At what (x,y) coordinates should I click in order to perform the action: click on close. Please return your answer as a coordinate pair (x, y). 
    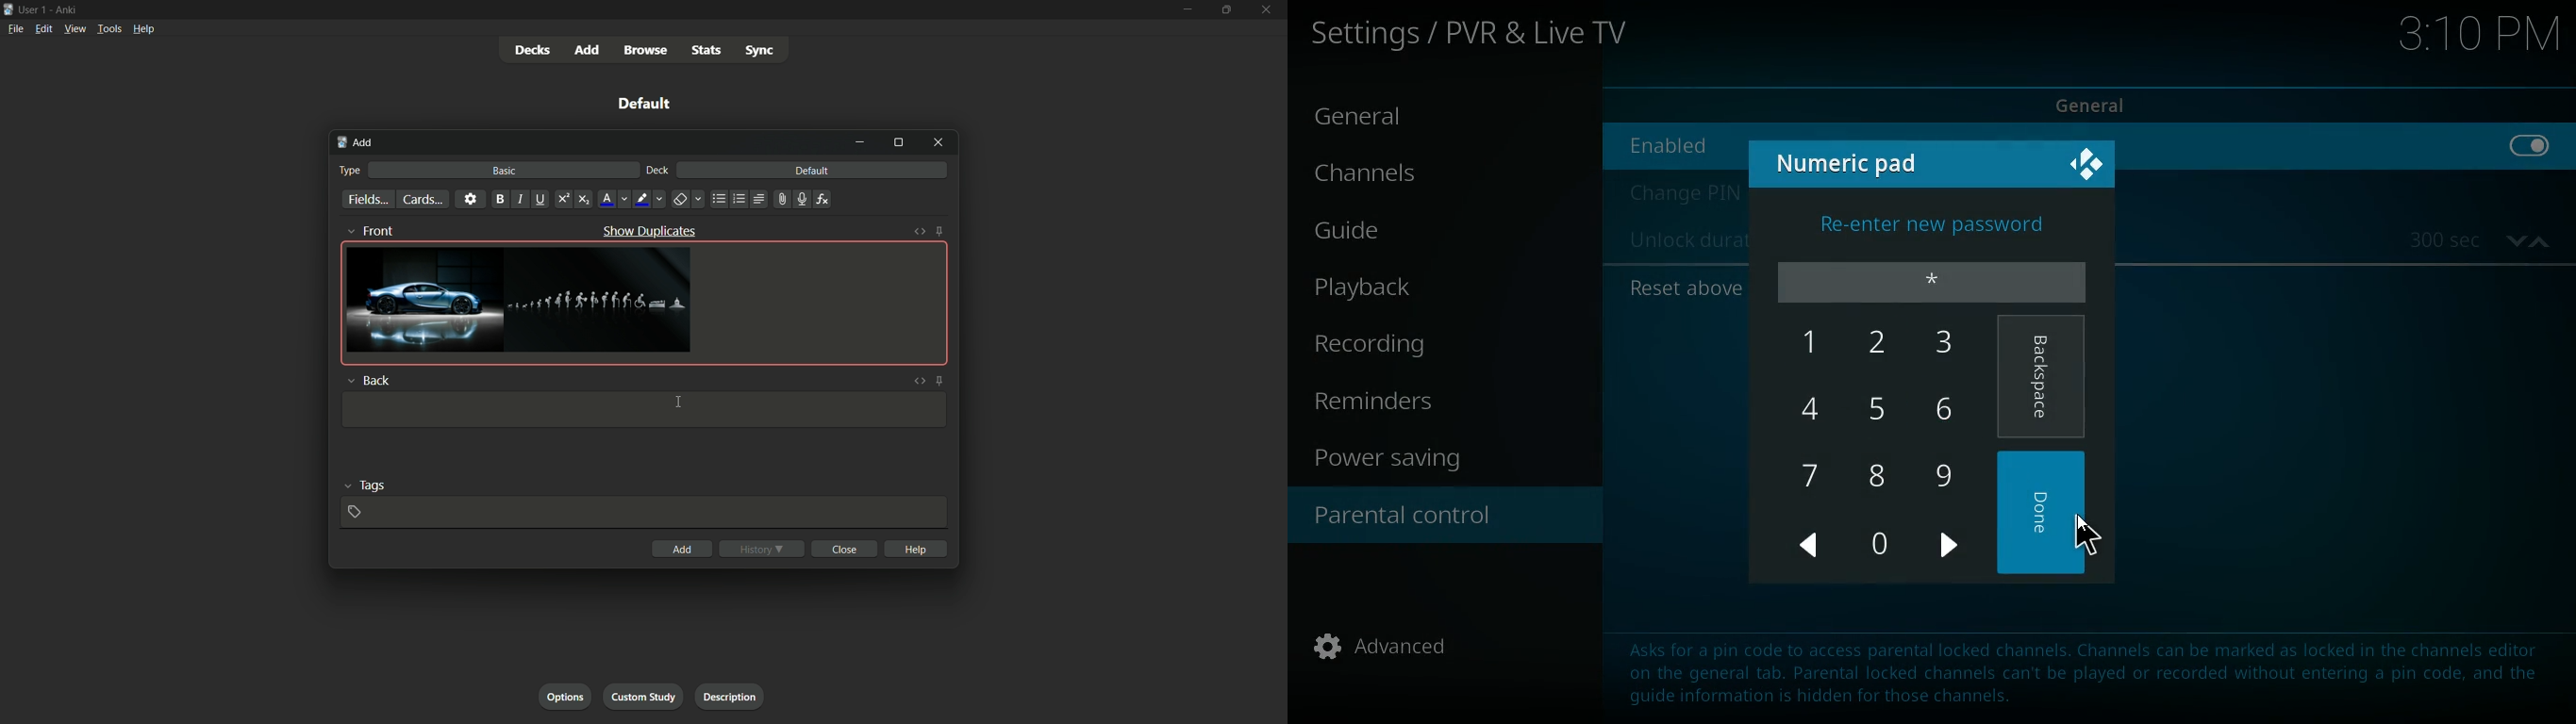
    Looking at the image, I should click on (844, 548).